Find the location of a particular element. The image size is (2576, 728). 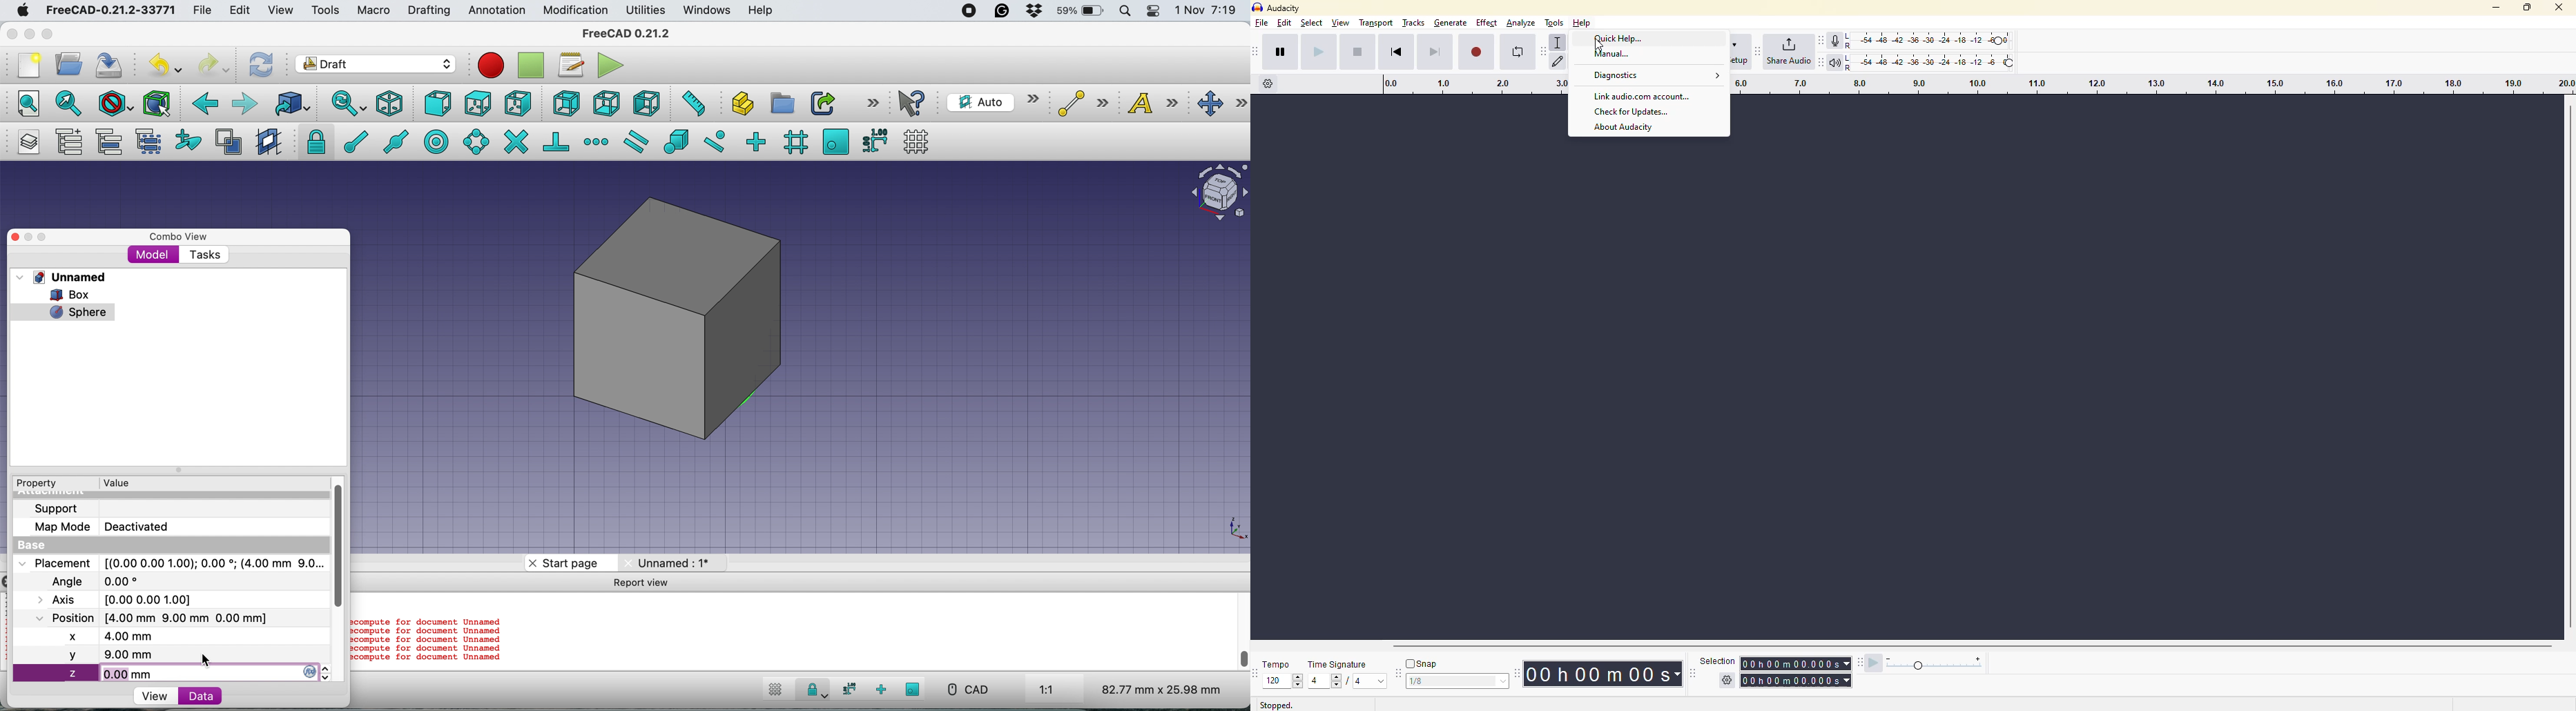

value is located at coordinates (1323, 681).